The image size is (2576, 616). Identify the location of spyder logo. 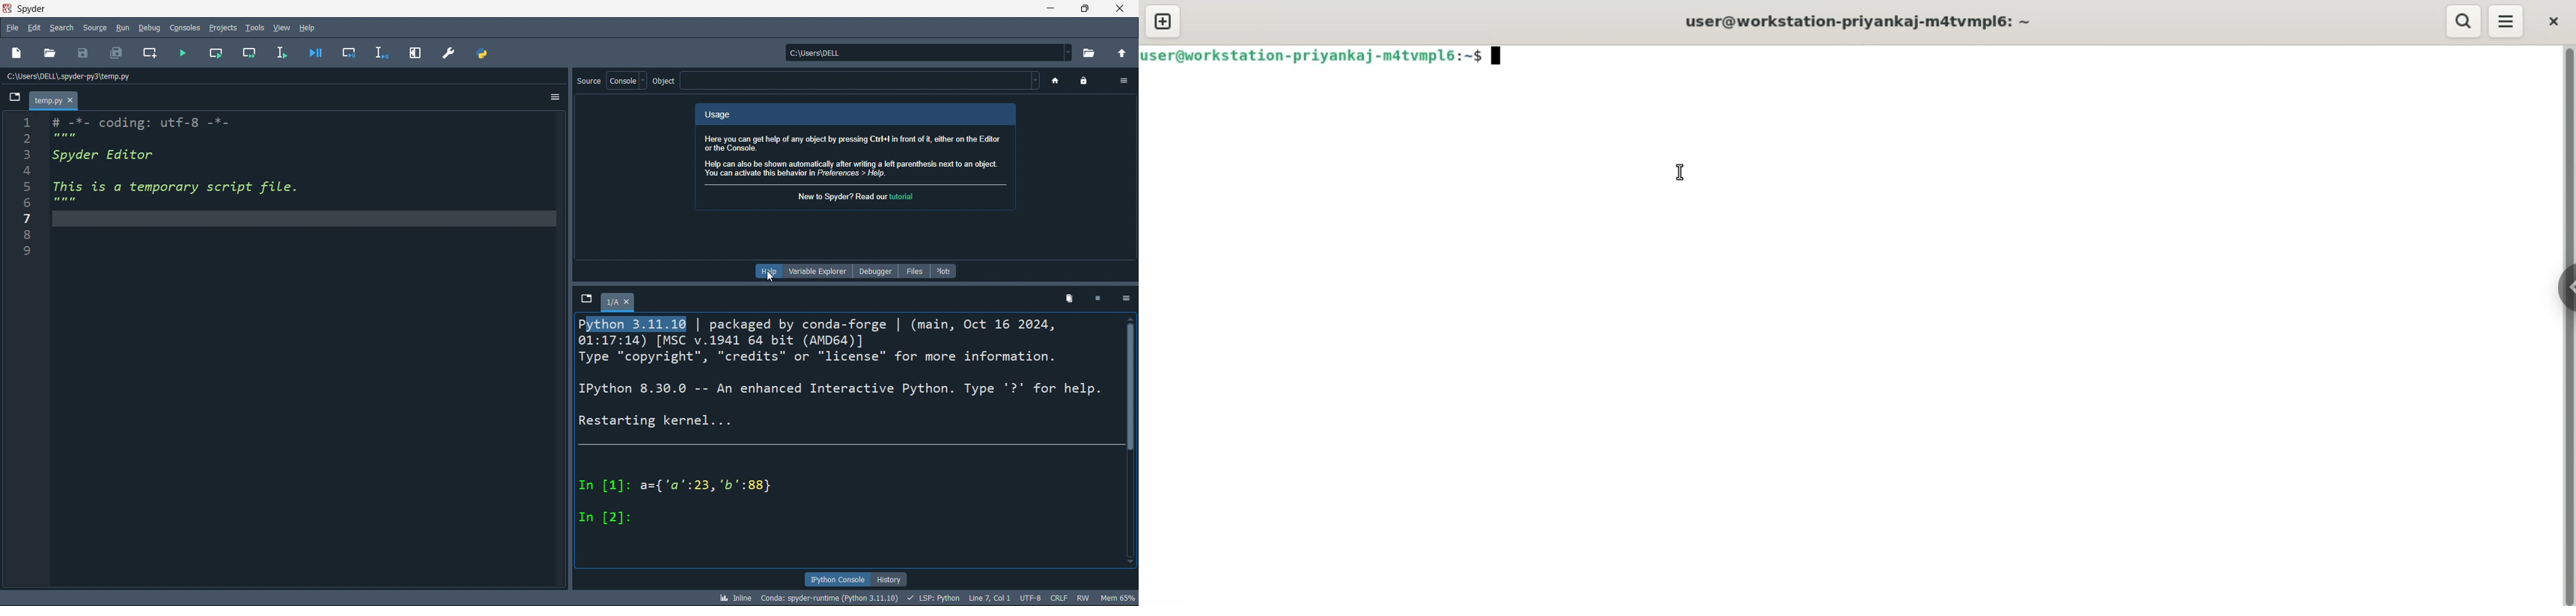
(8, 9).